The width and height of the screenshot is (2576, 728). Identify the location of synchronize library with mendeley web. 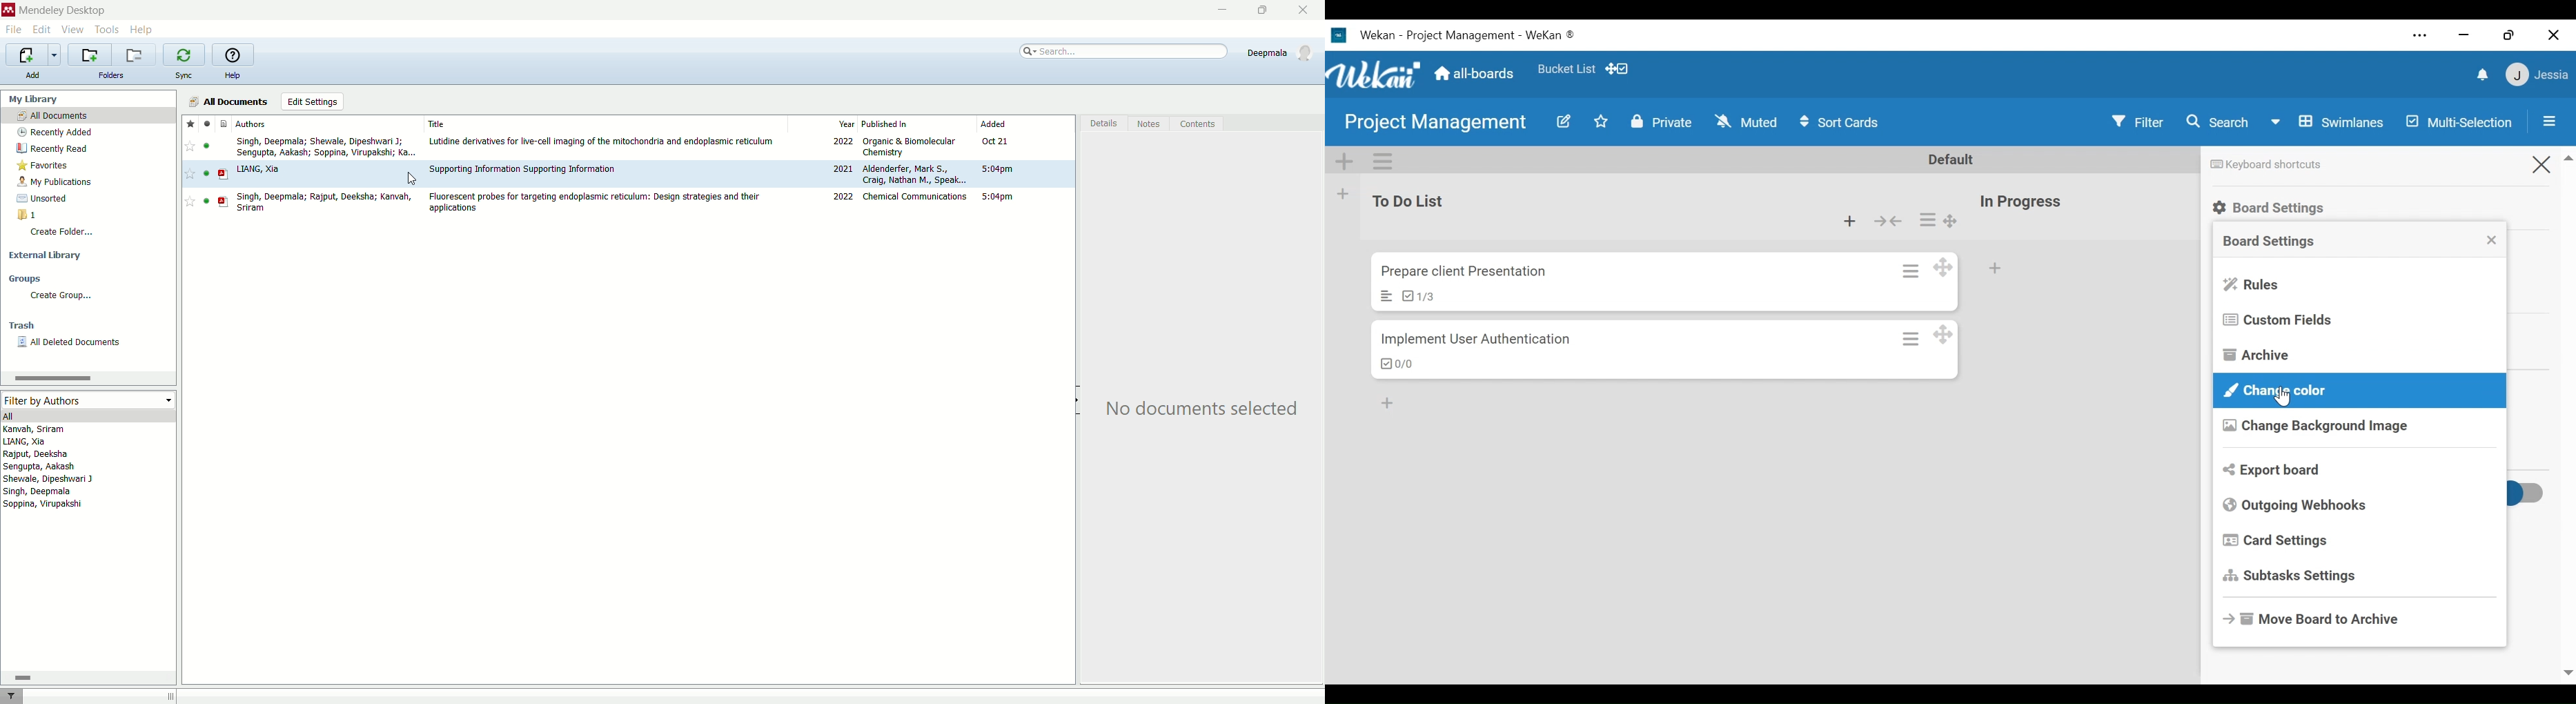
(183, 55).